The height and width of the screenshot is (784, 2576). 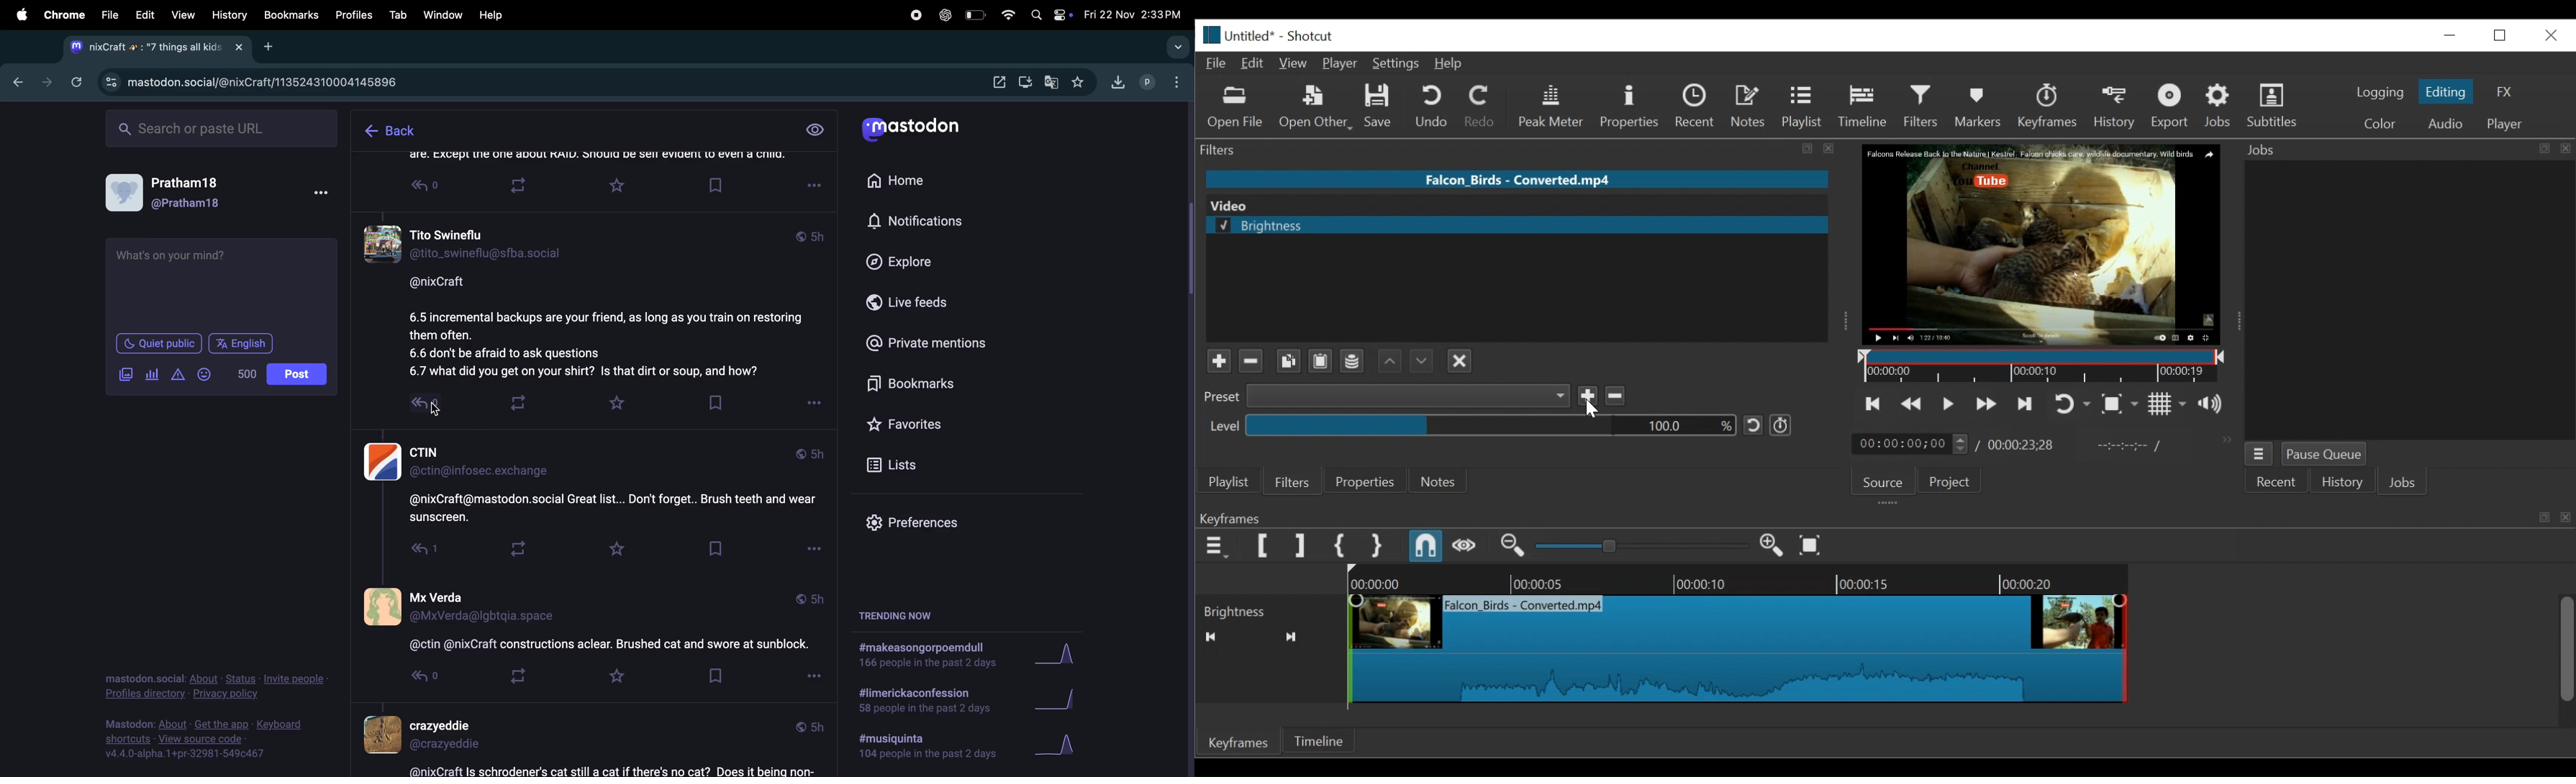 I want to click on thread, so click(x=585, y=742).